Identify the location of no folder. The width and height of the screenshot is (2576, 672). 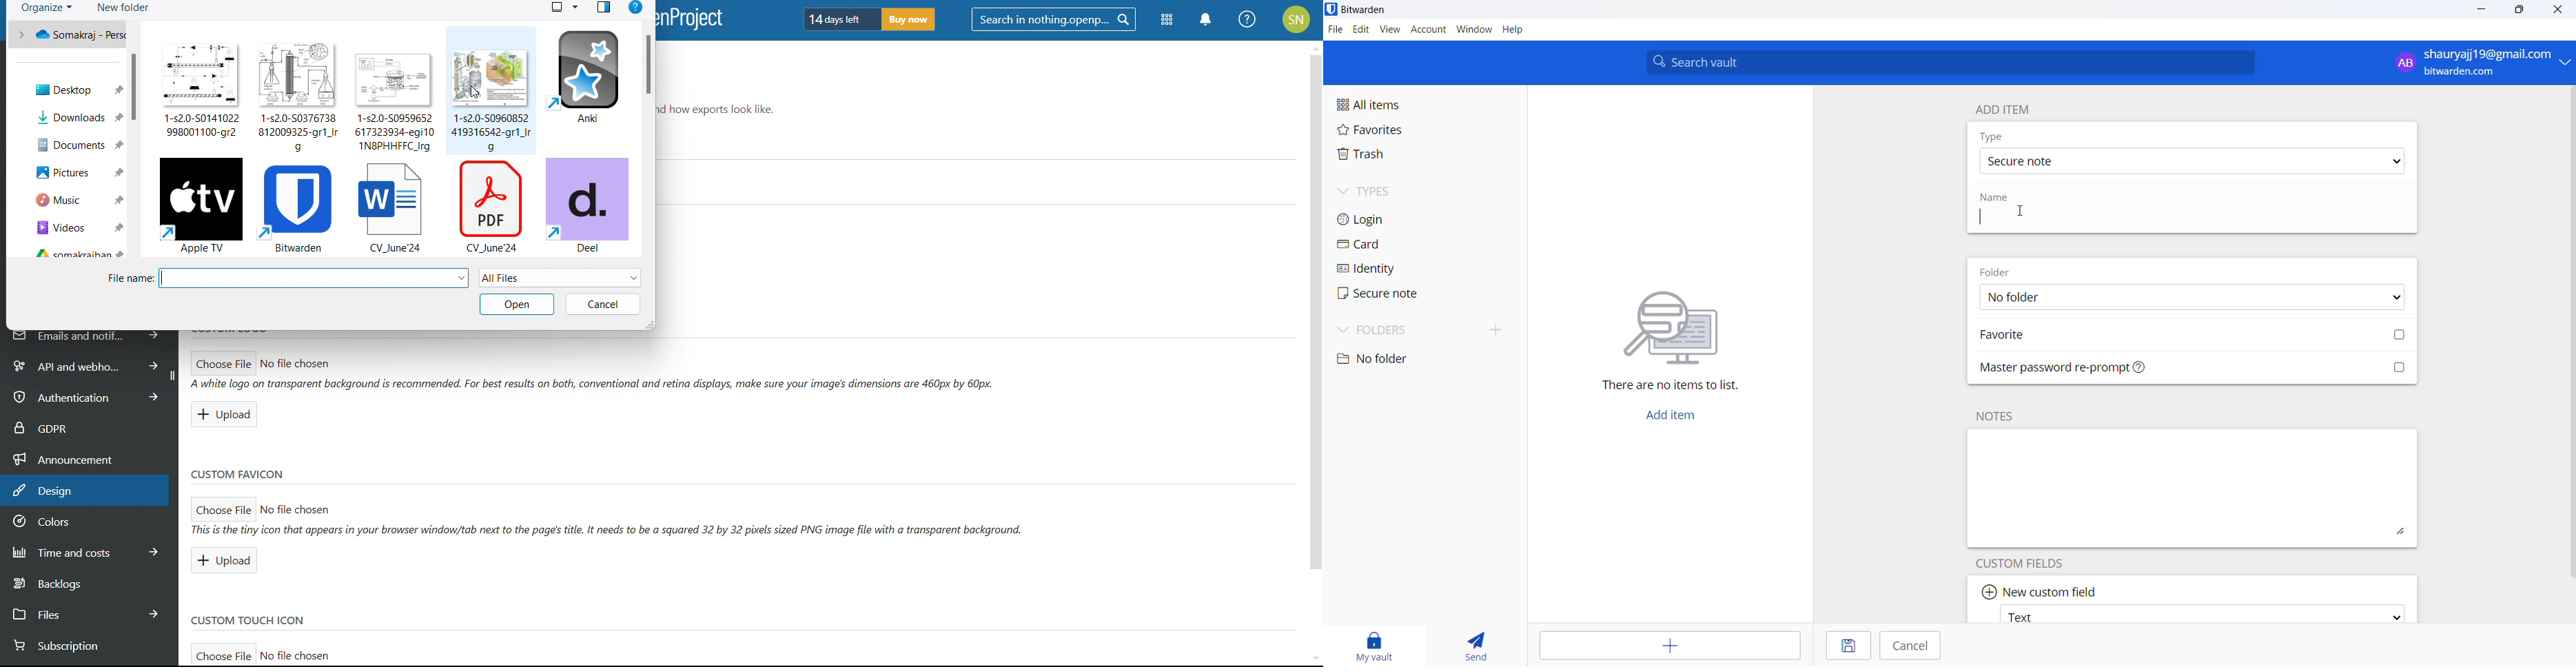
(1400, 360).